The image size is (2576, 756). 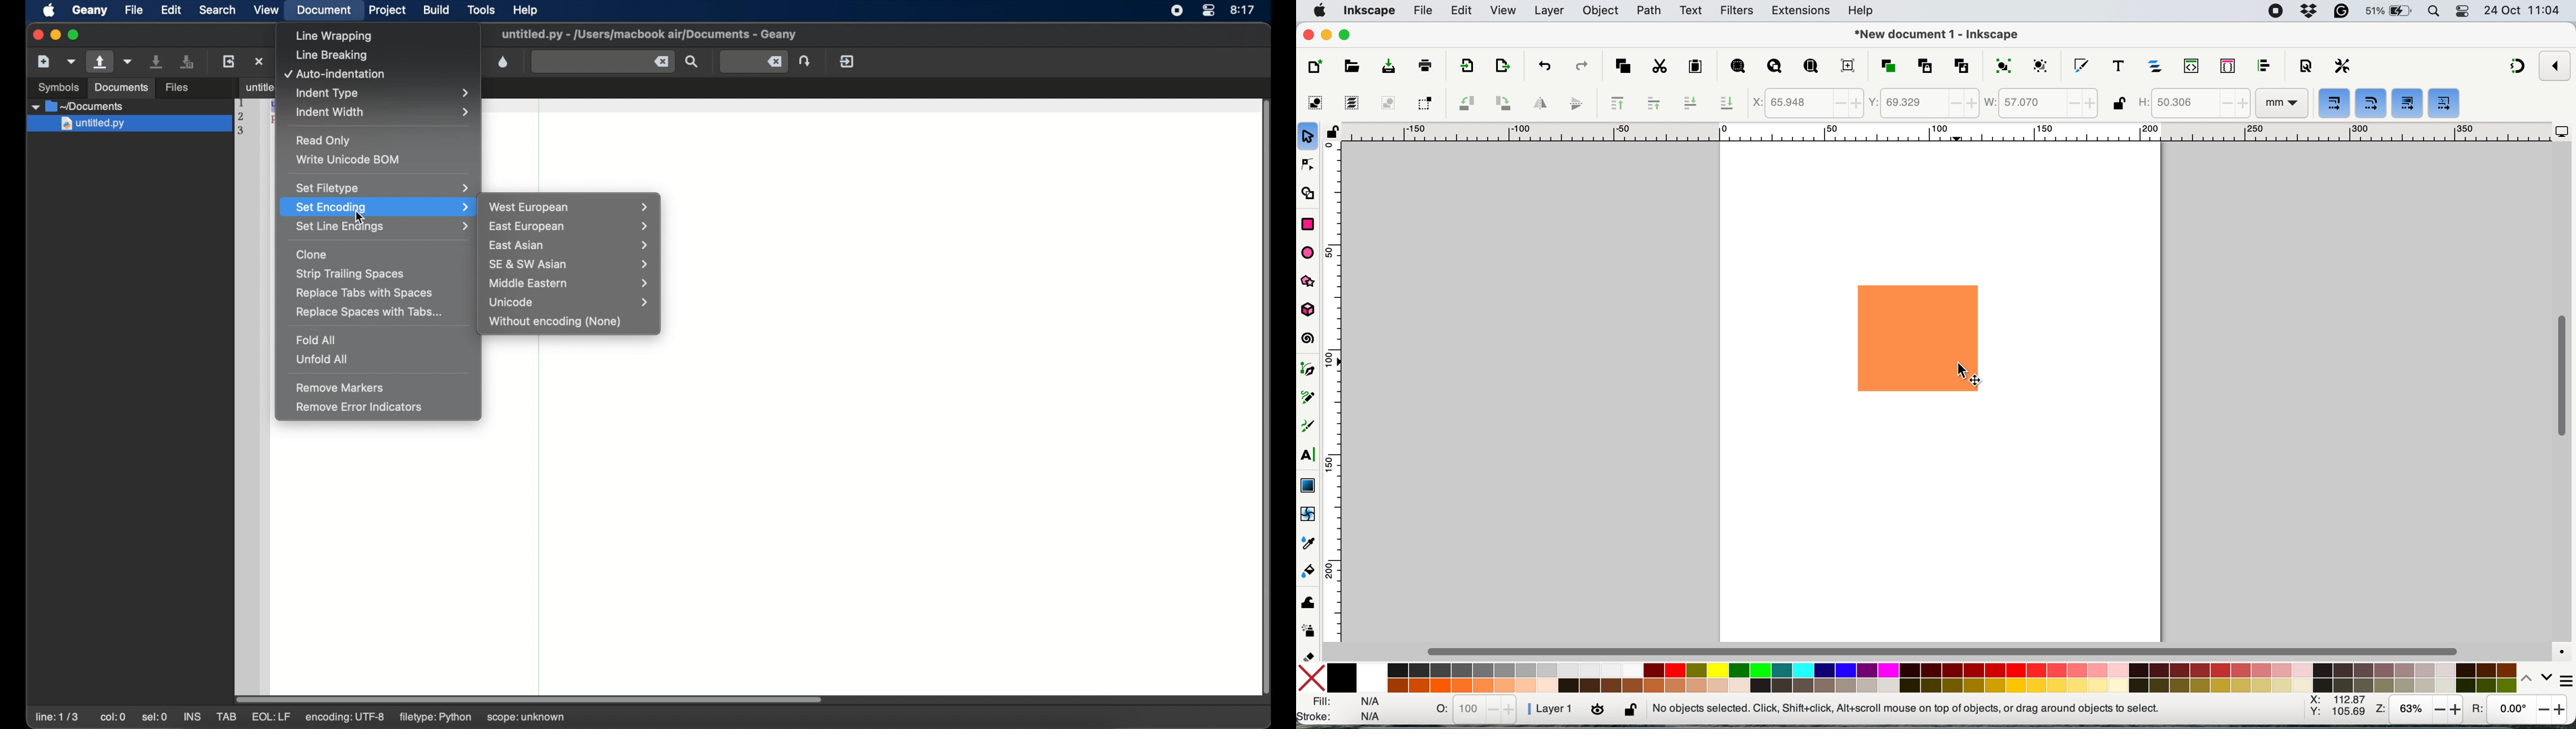 I want to click on star and polygon tool, so click(x=1313, y=283).